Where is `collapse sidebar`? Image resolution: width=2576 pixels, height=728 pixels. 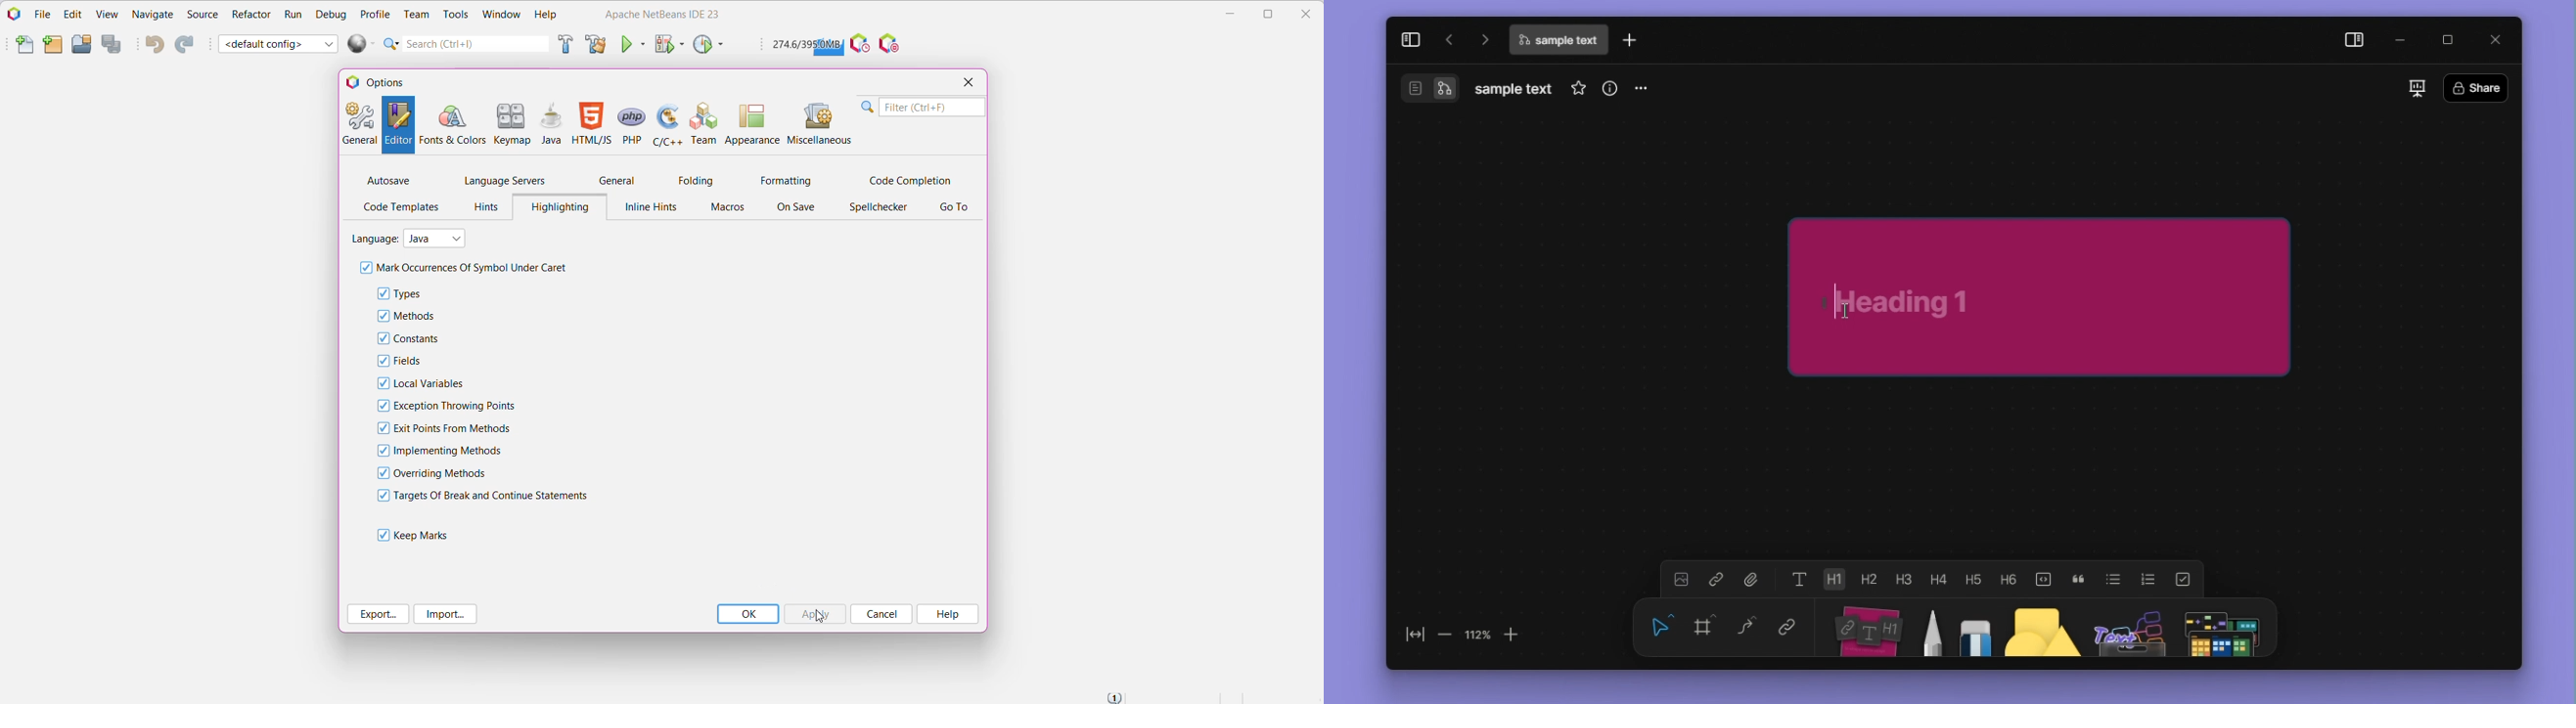 collapse sidebar is located at coordinates (1411, 40).